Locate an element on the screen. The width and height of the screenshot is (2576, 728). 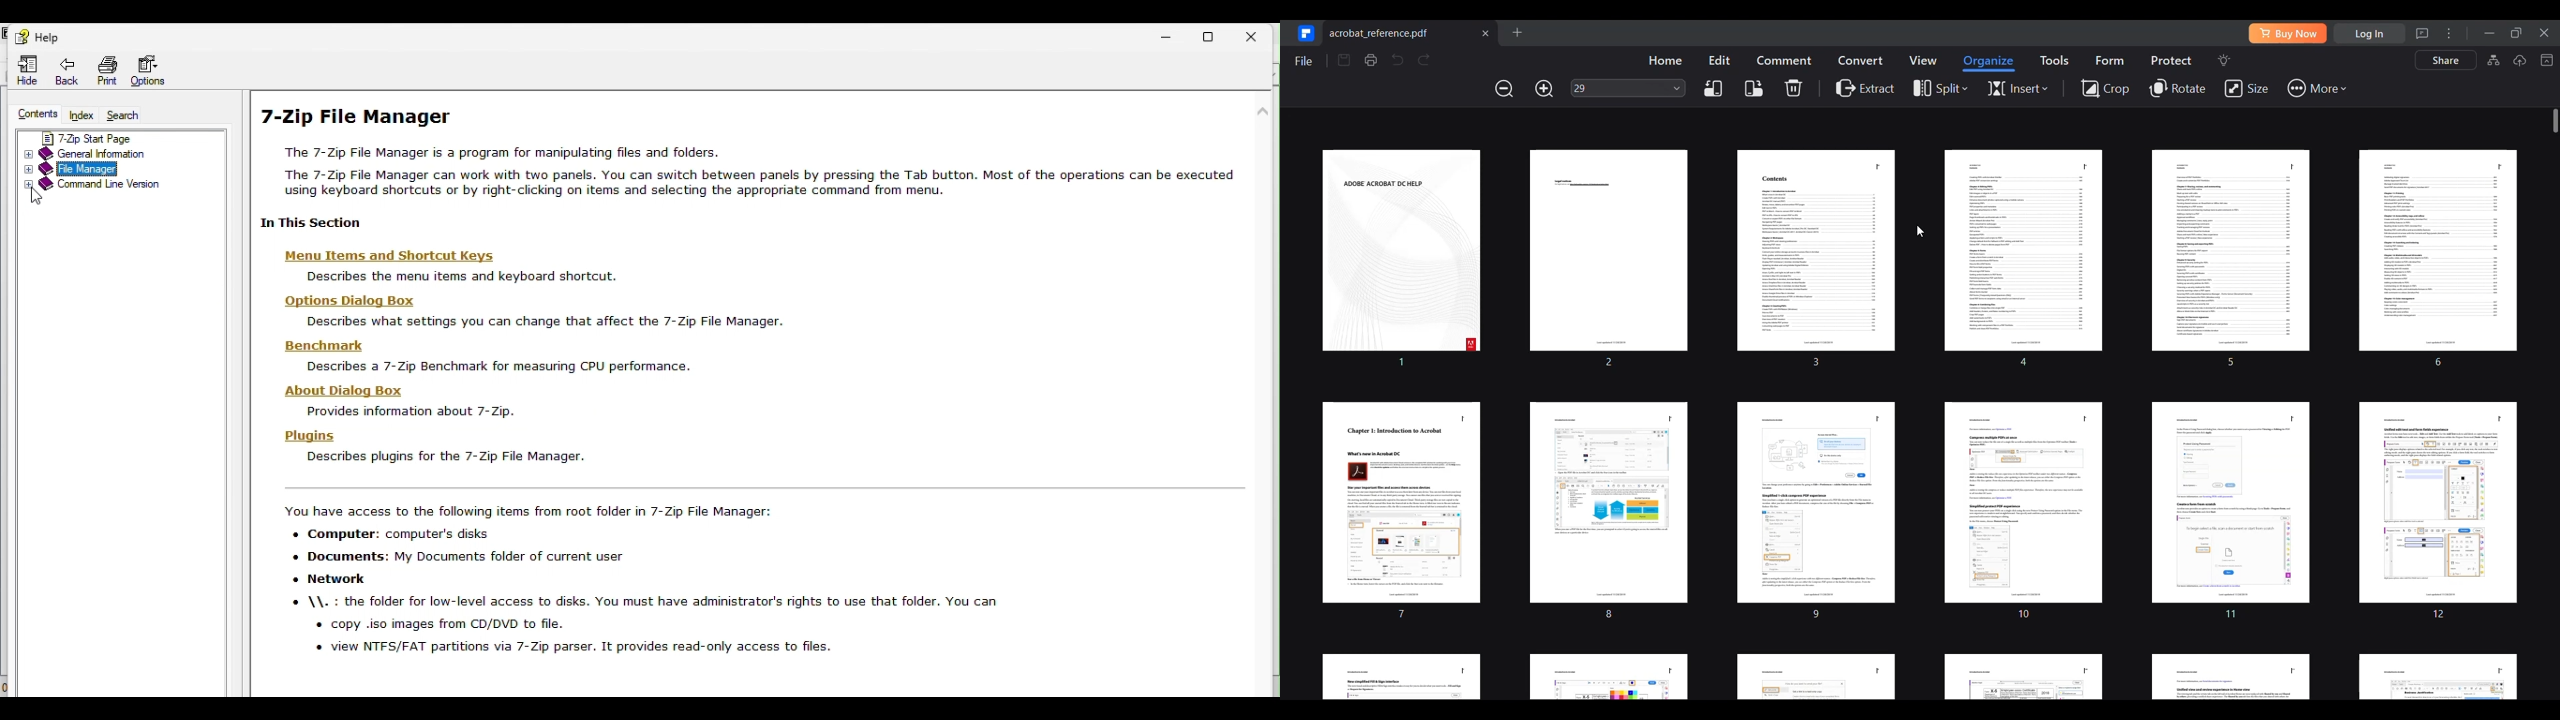
General information is located at coordinates (106, 153).